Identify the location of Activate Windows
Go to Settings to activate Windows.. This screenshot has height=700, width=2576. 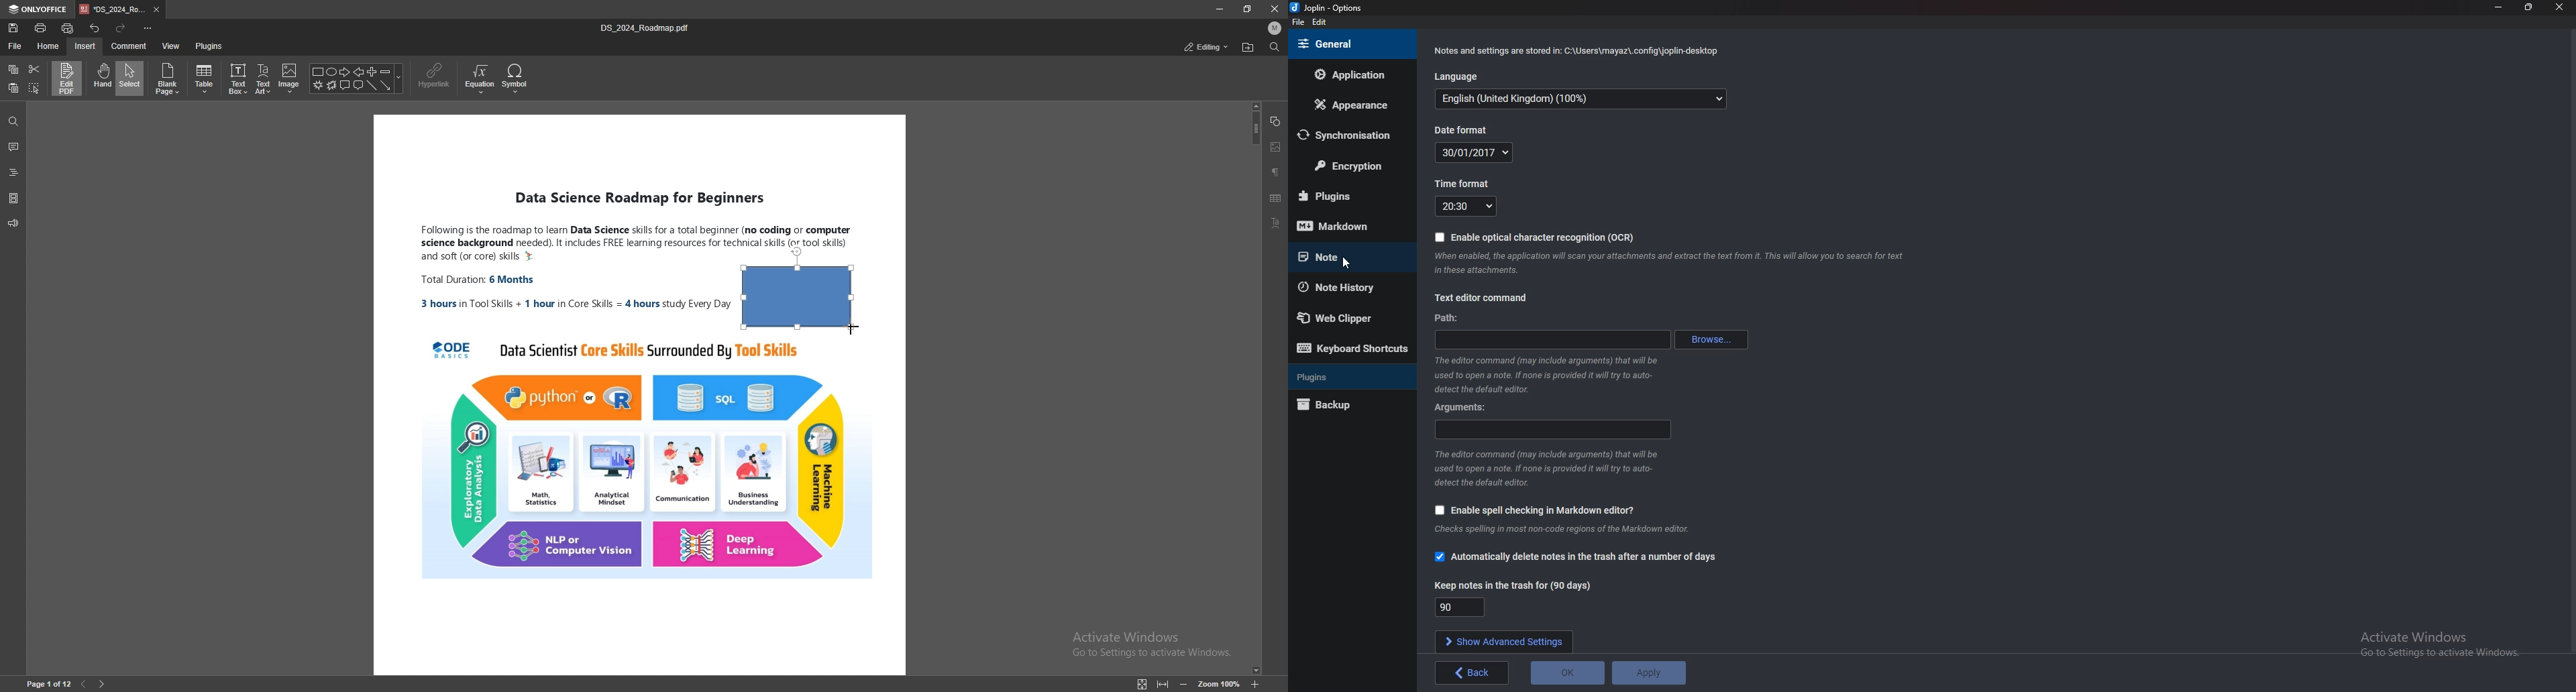
(2441, 644).